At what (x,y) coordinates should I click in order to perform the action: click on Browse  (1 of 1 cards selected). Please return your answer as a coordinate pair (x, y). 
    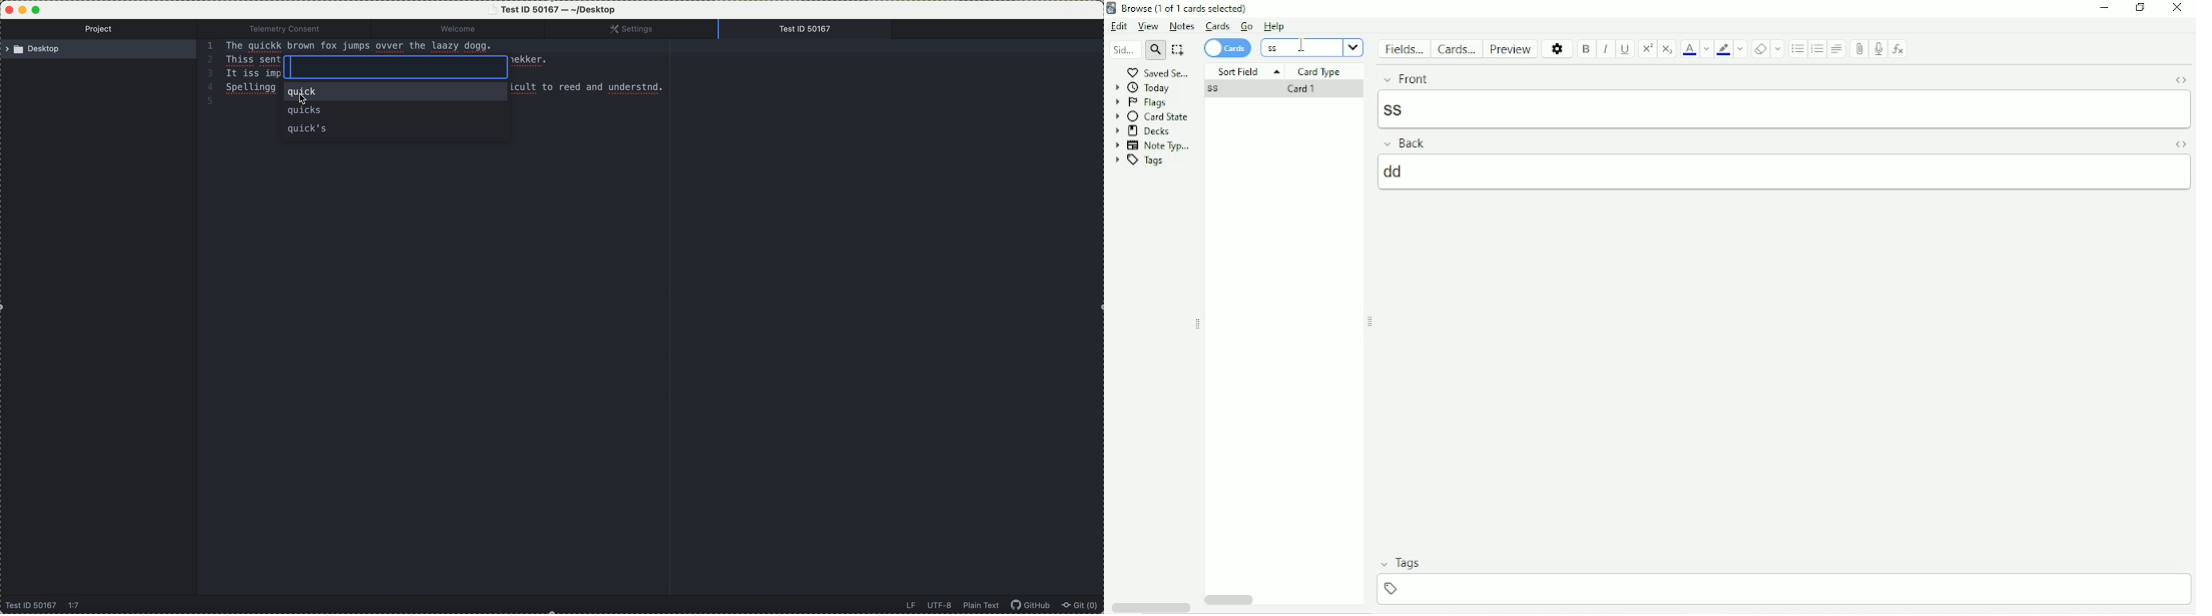
    Looking at the image, I should click on (1190, 8).